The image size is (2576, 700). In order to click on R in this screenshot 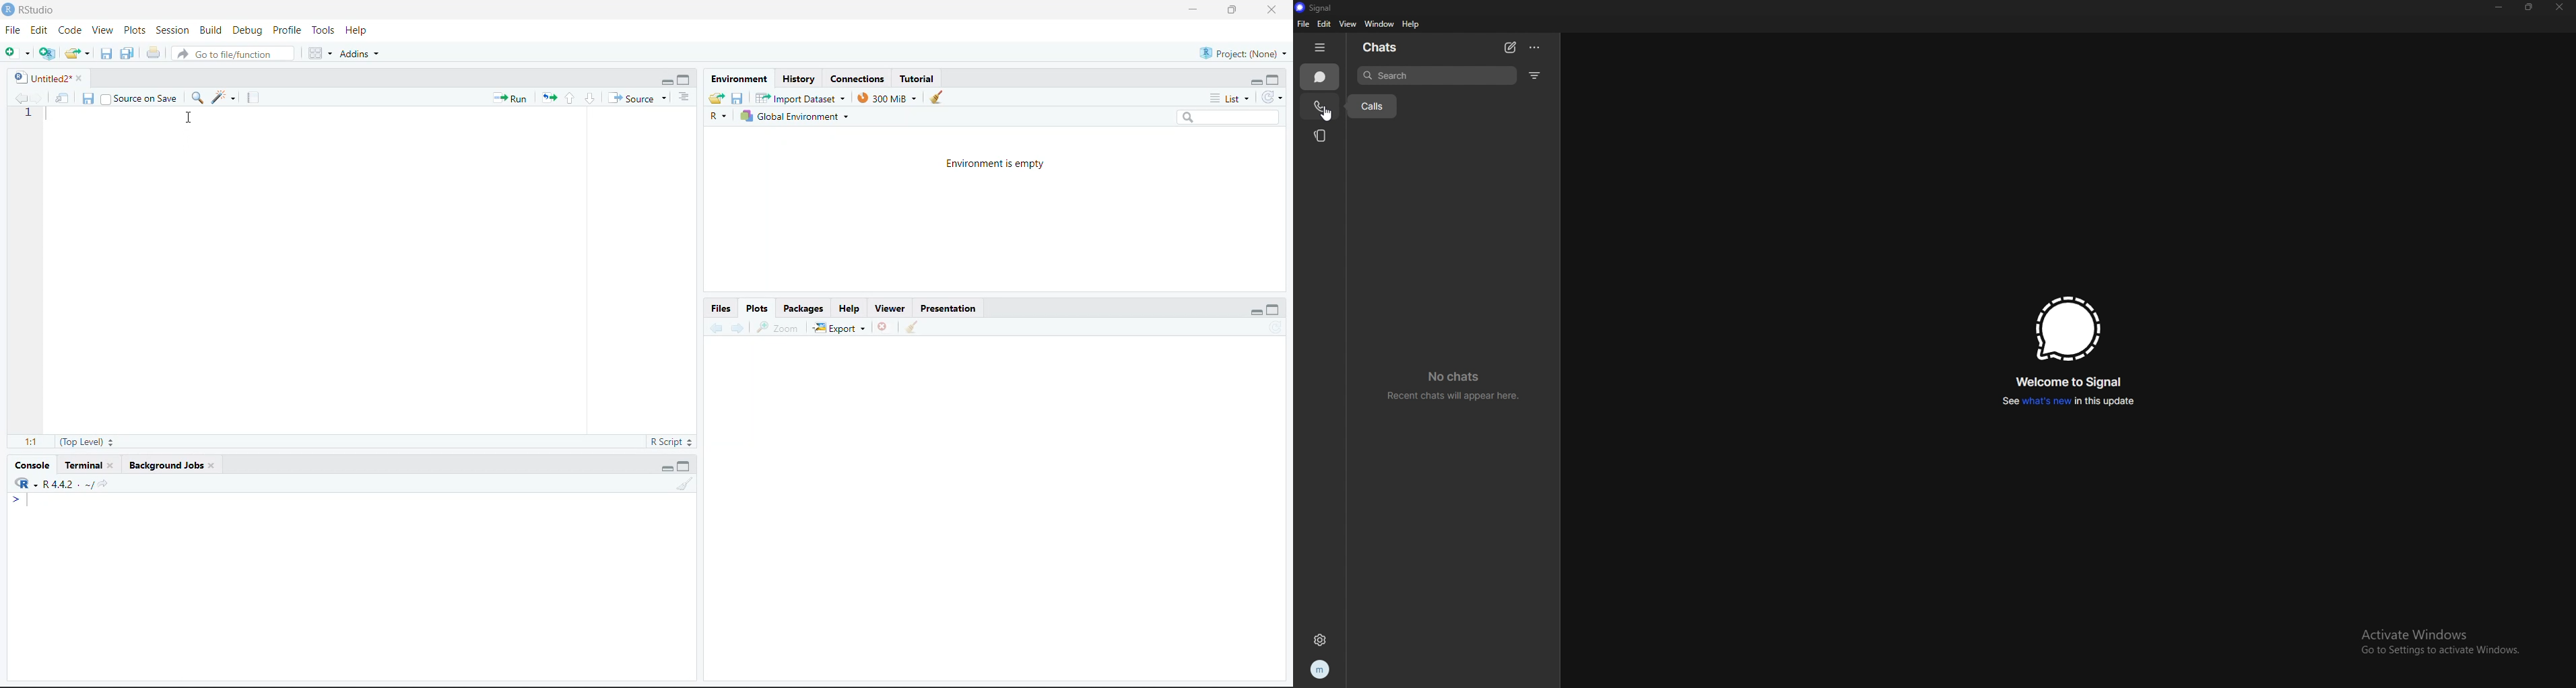, I will do `click(717, 116)`.